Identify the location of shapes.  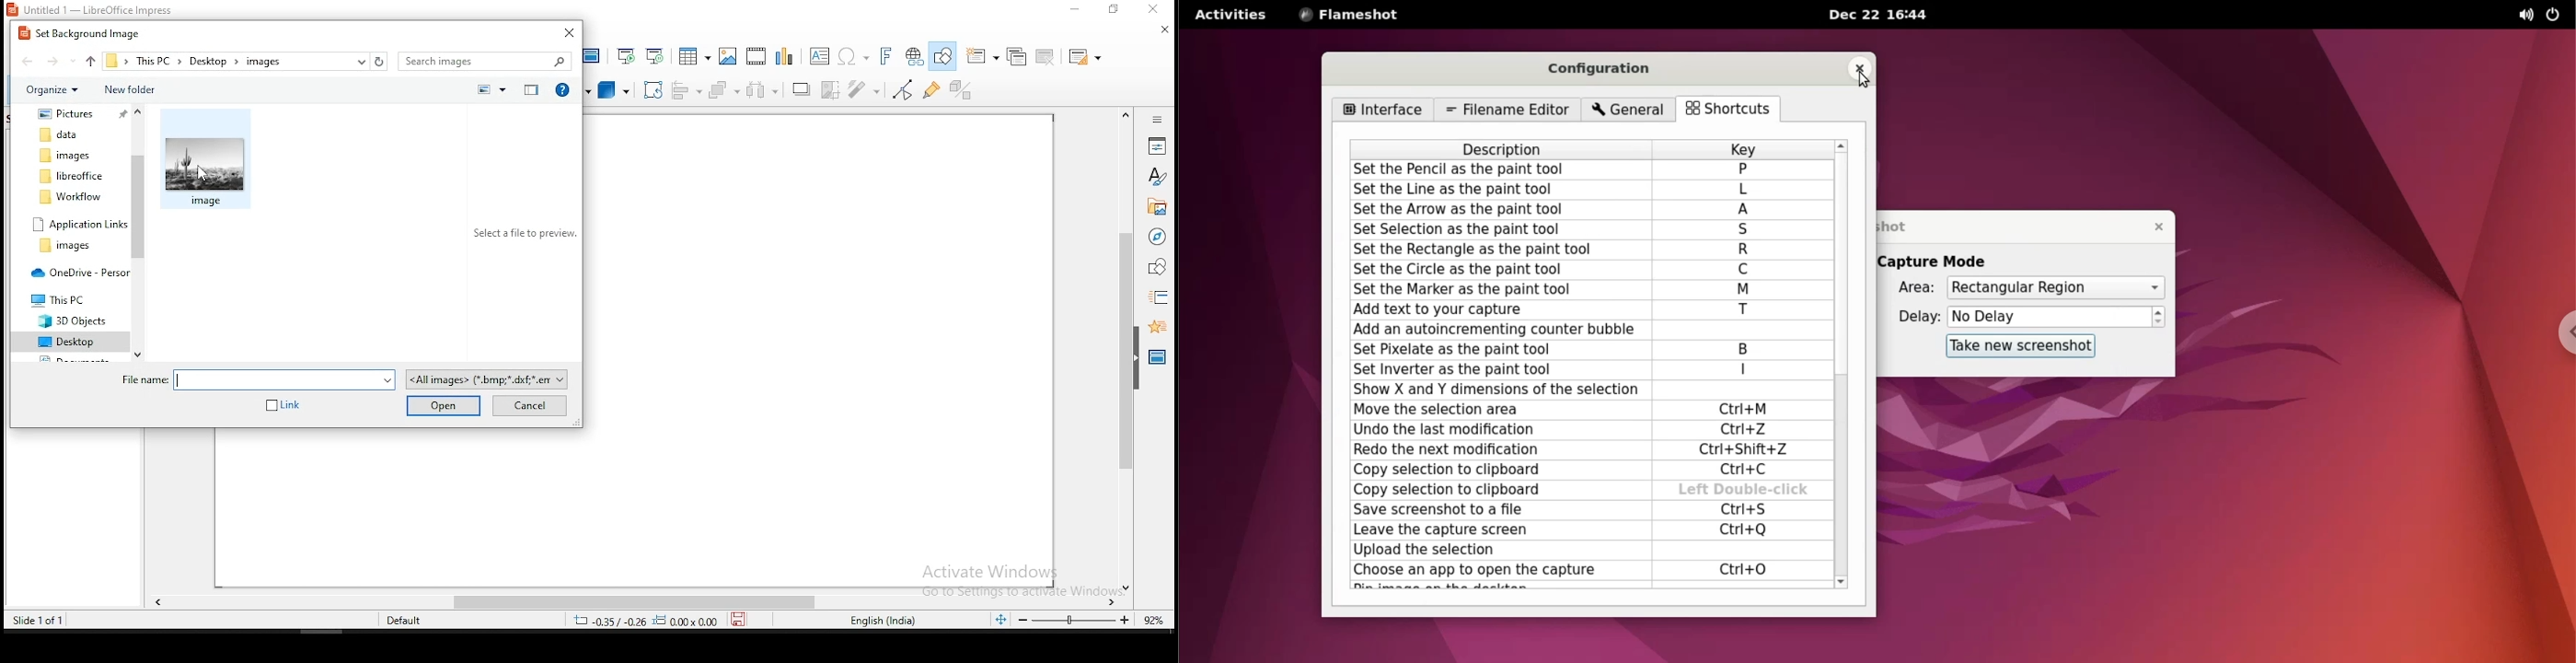
(1158, 267).